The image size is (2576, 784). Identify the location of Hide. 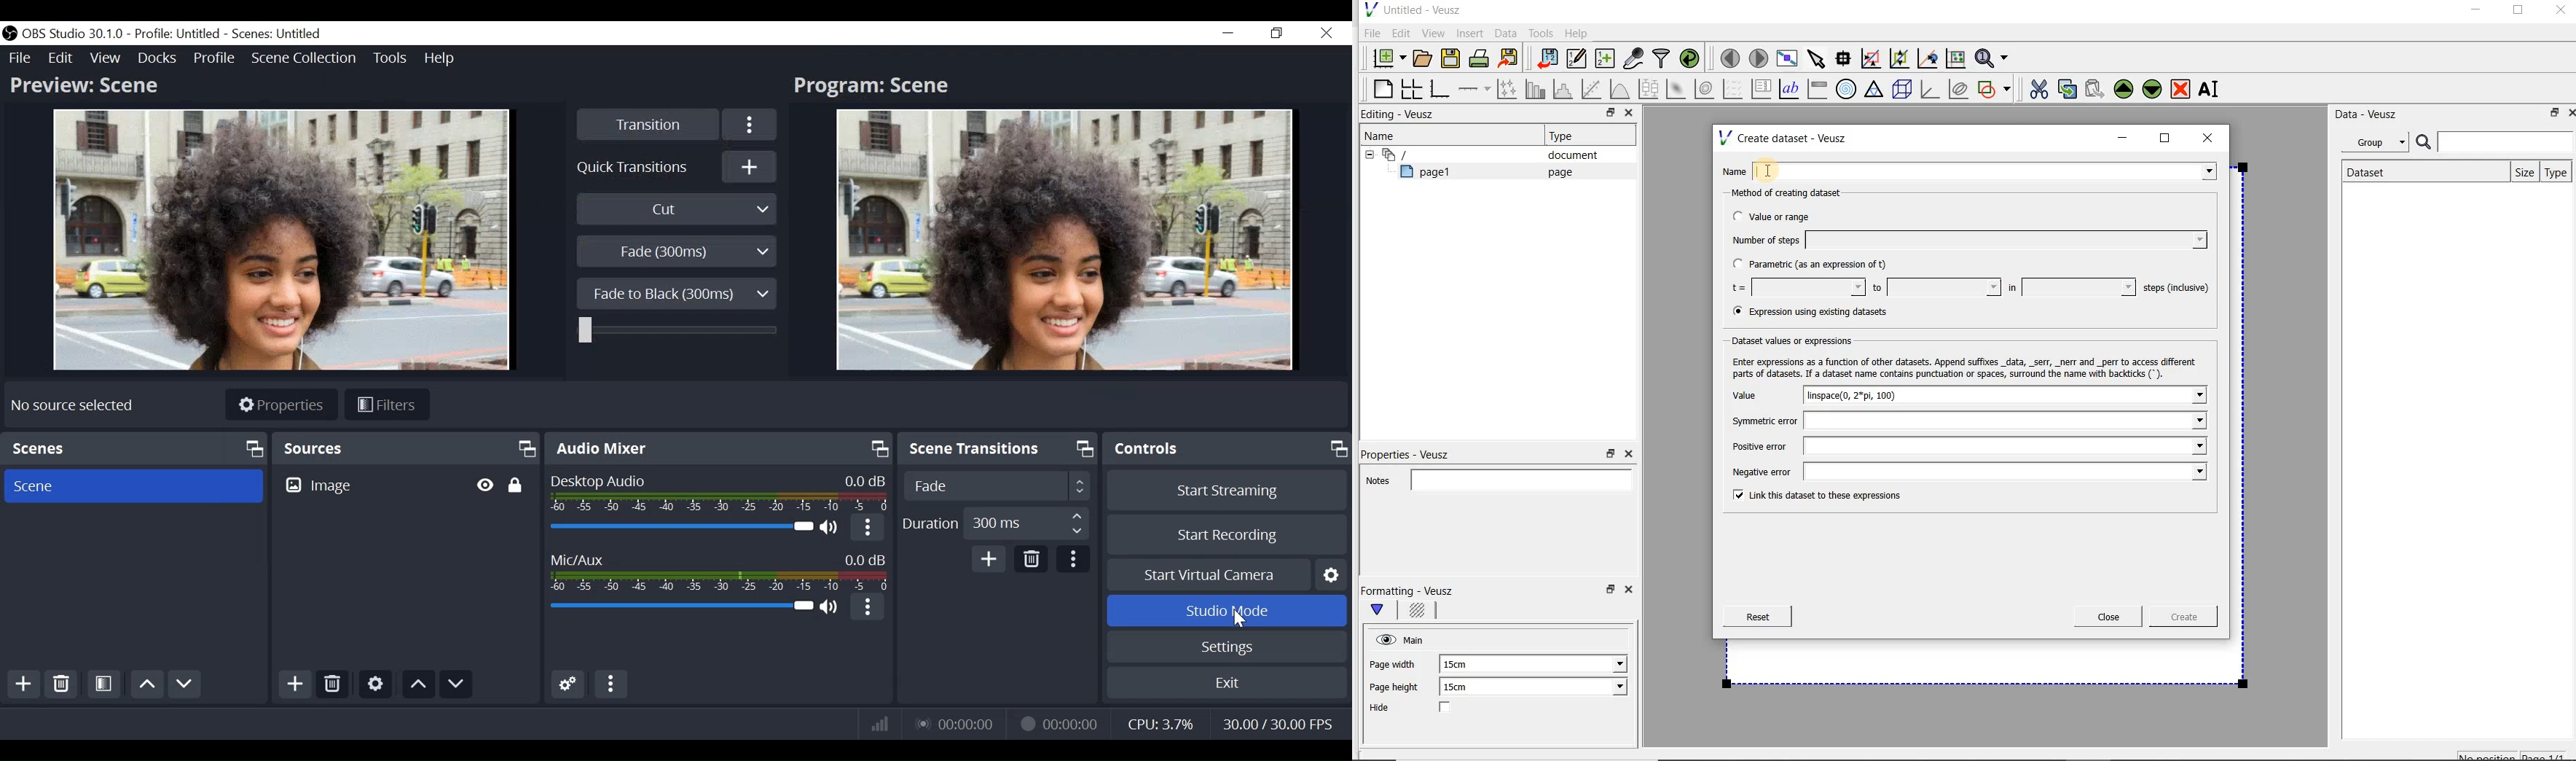
(1424, 709).